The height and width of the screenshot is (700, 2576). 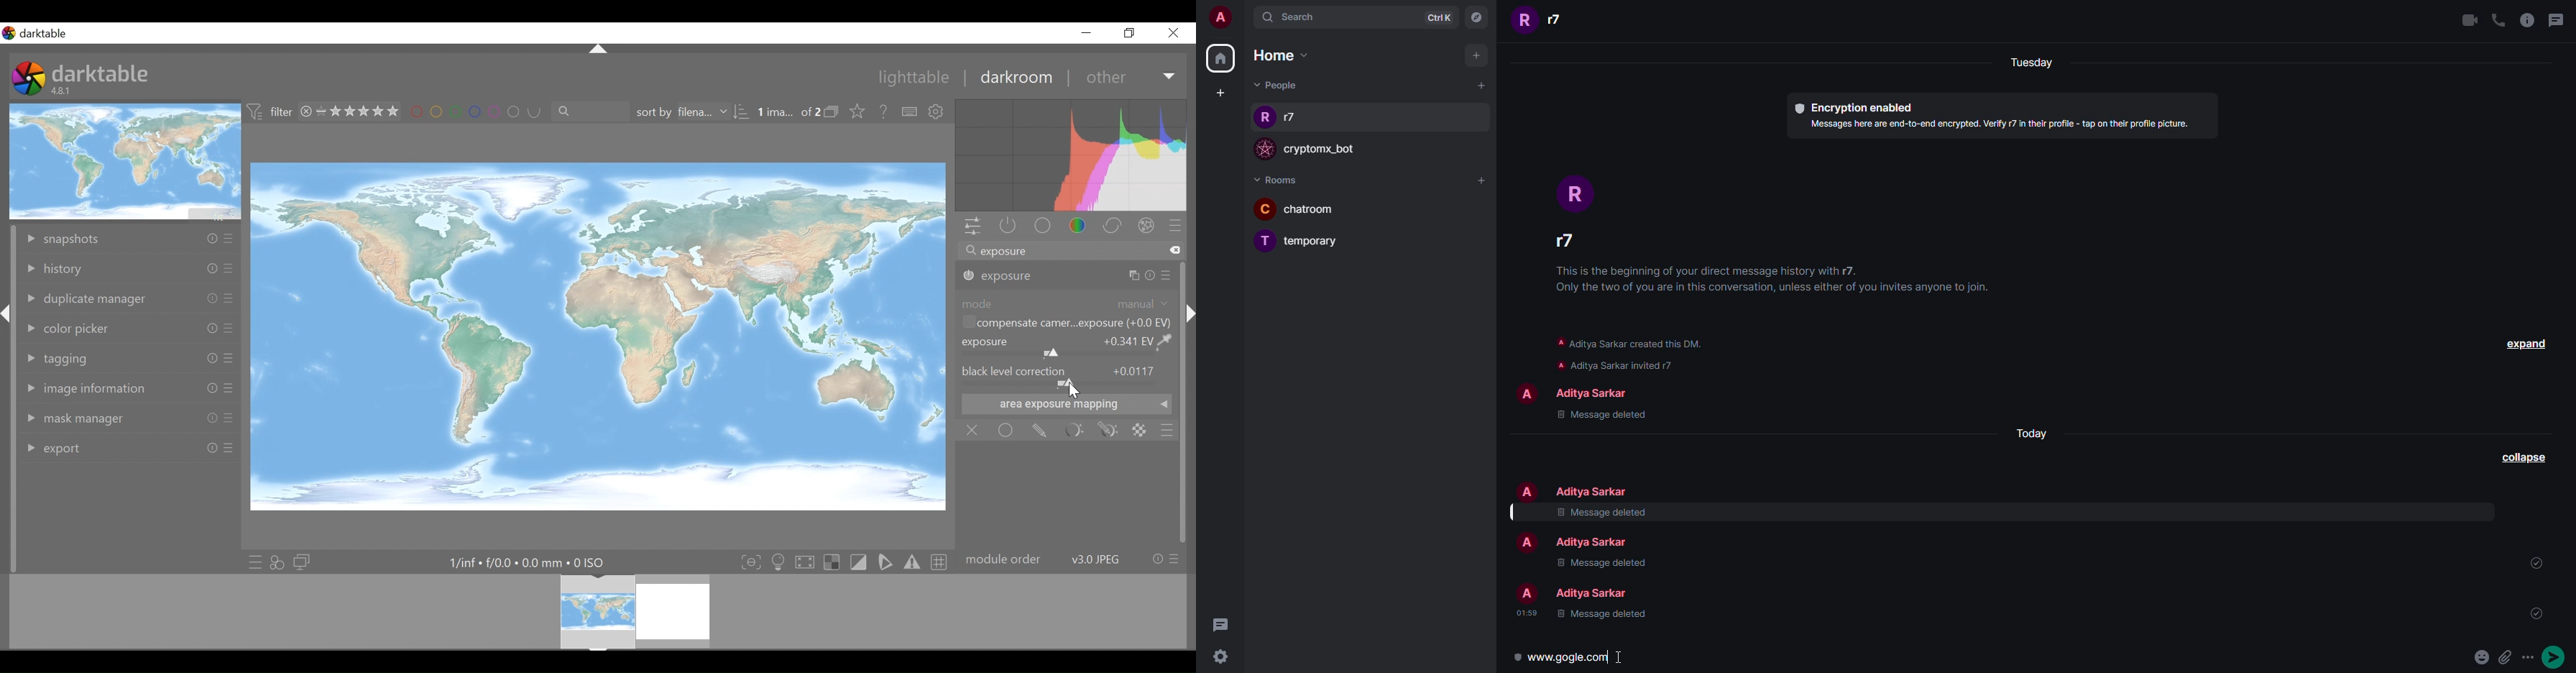 I want to click on exposure correction, so click(x=1067, y=345).